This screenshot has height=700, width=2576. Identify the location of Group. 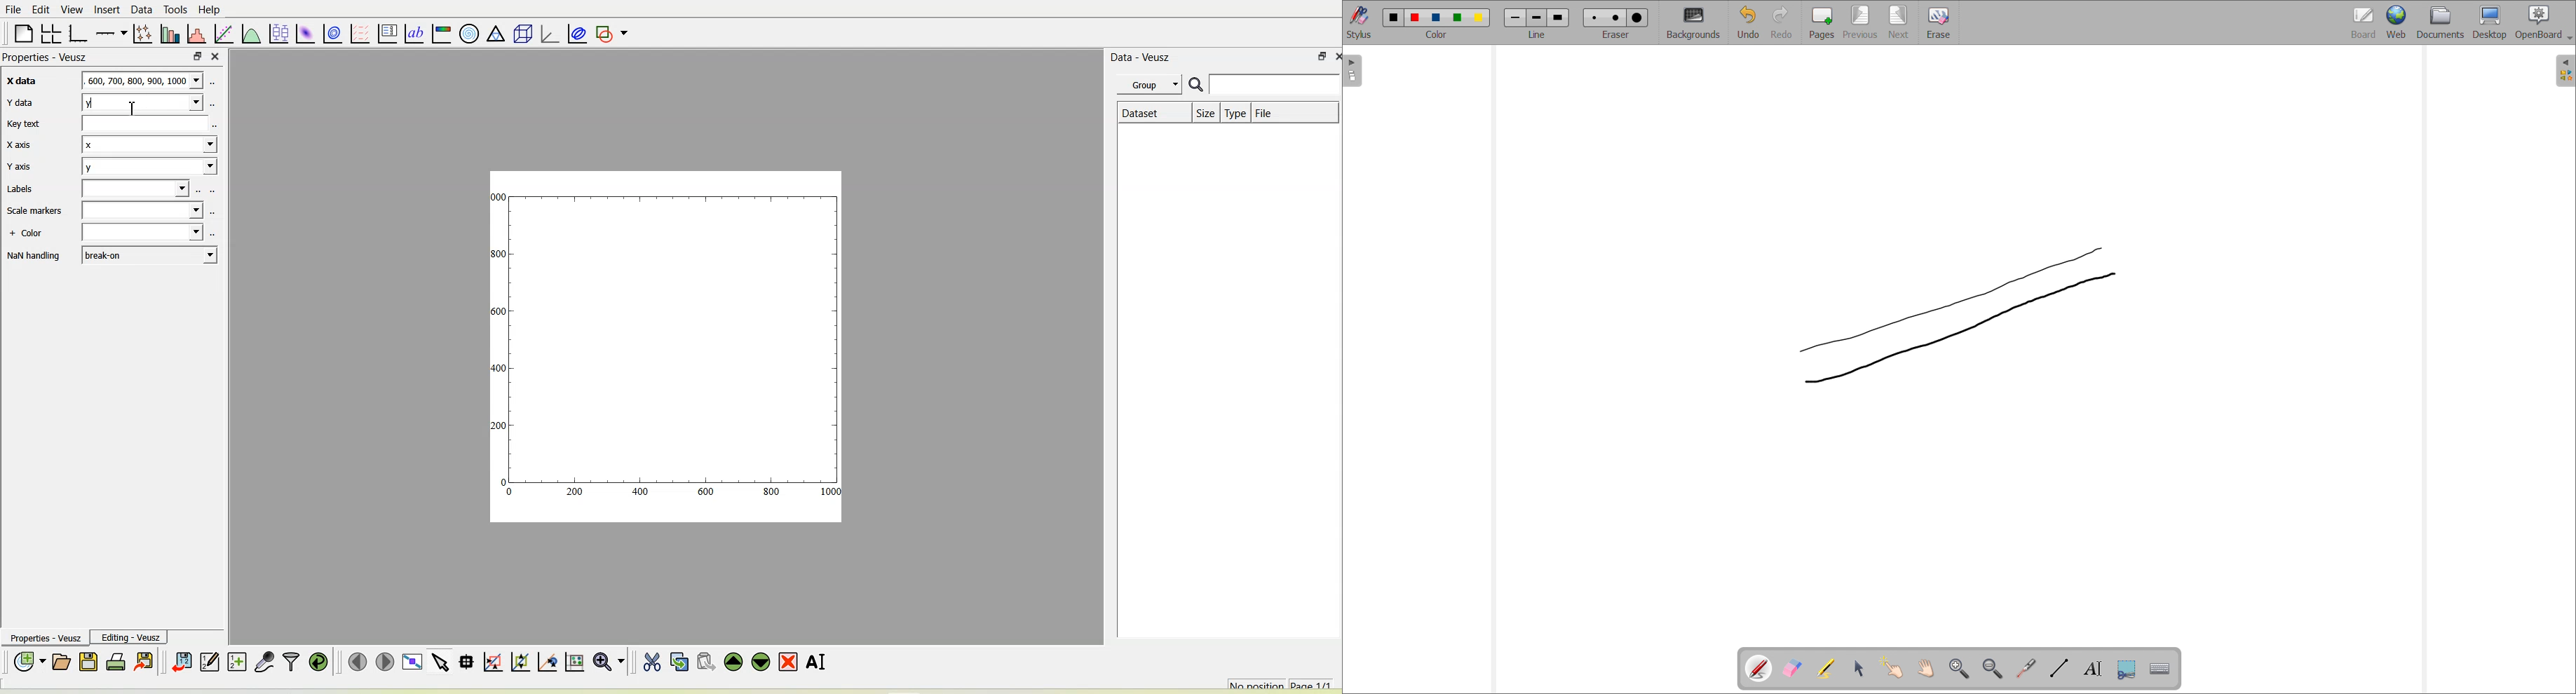
(1151, 83).